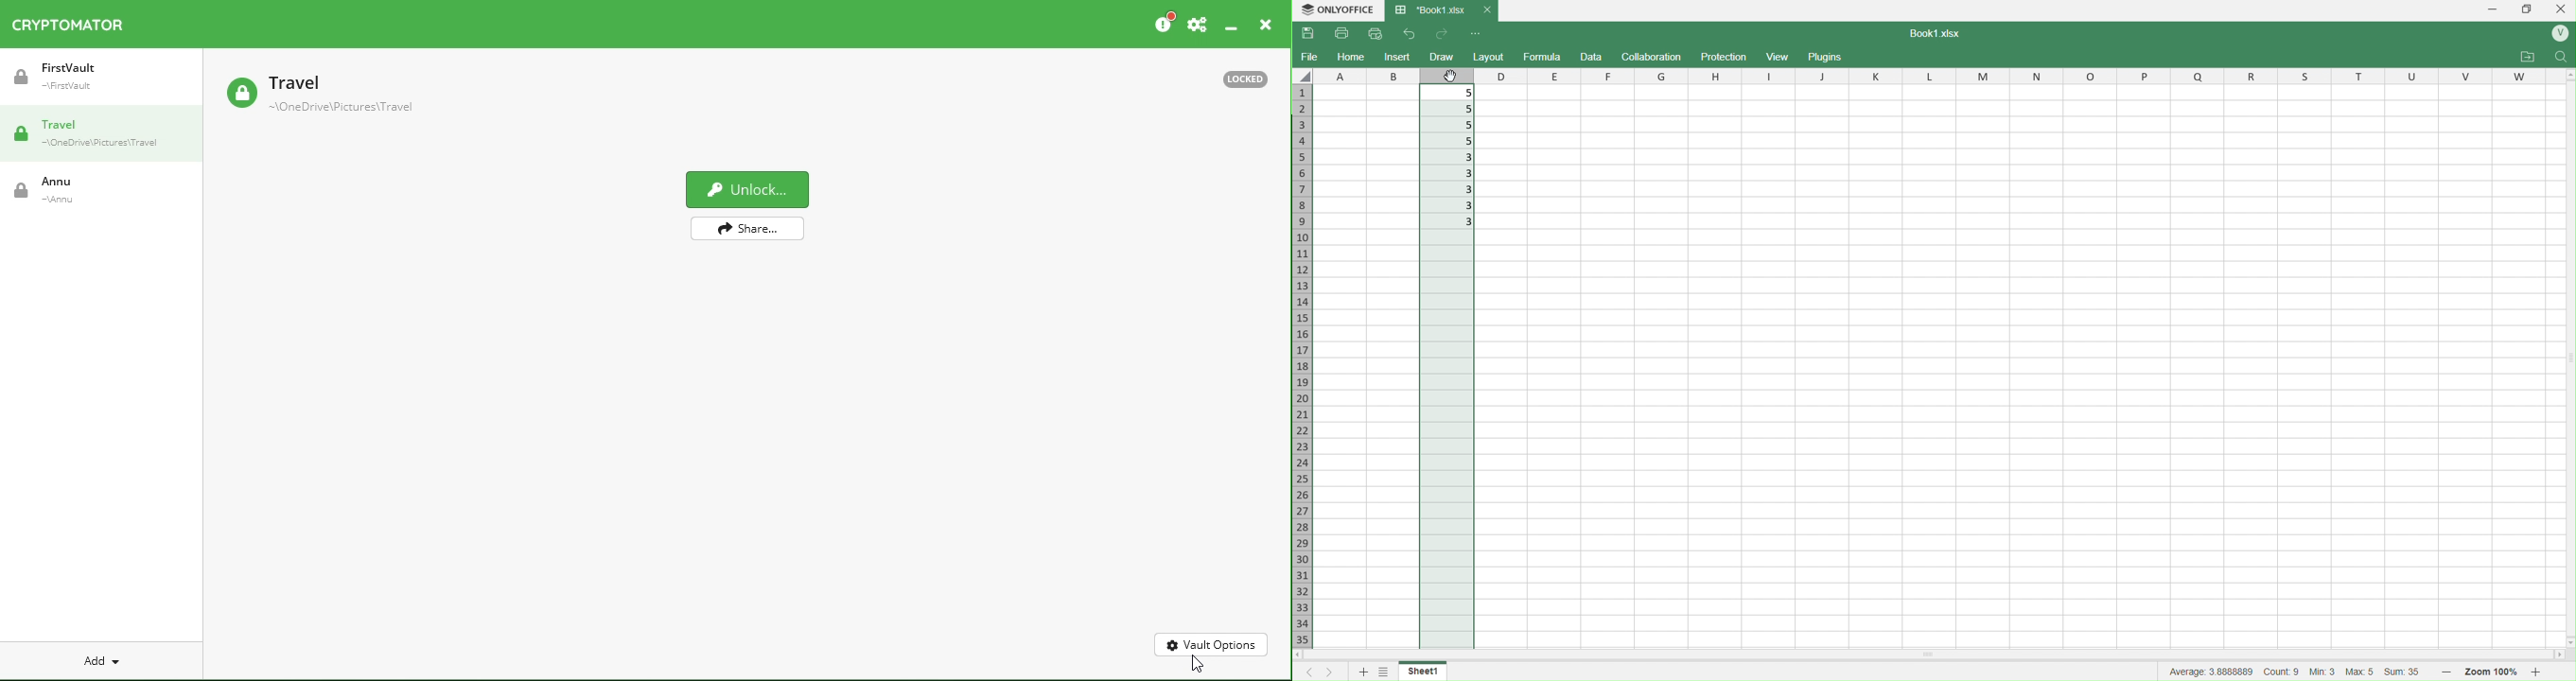  I want to click on View, so click(1780, 56).